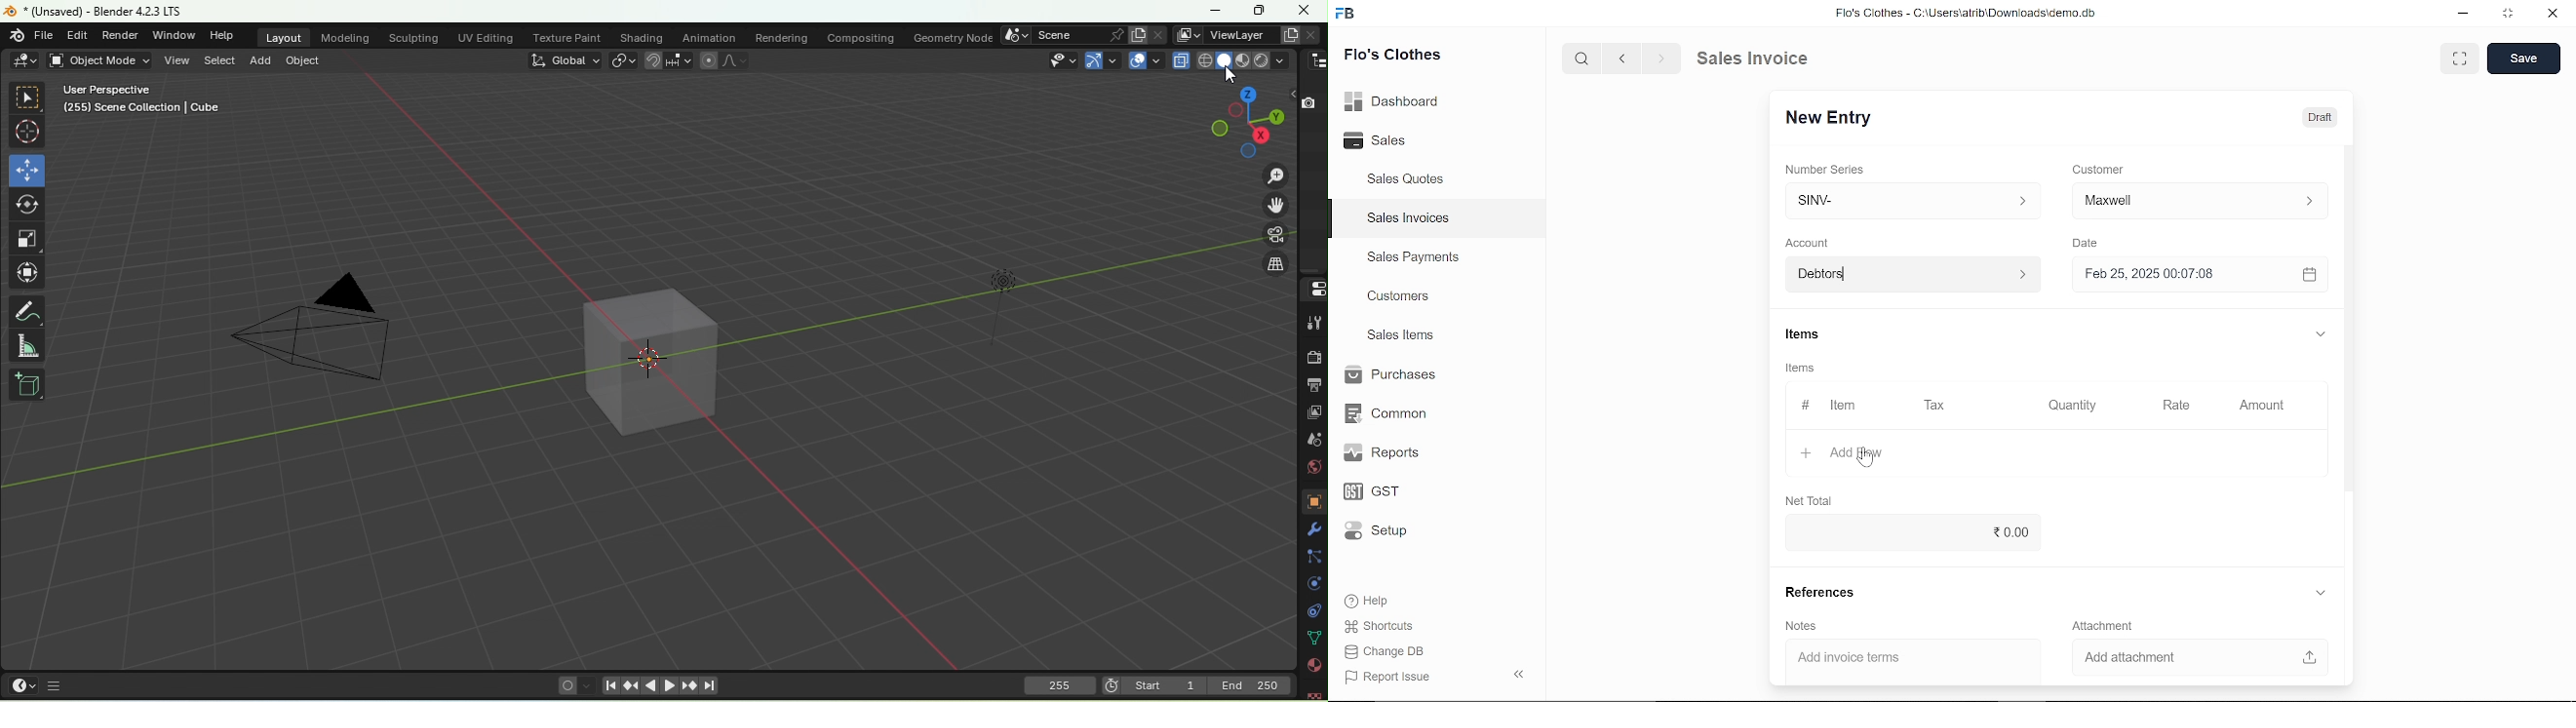  What do you see at coordinates (1400, 295) in the screenshot?
I see `Customers` at bounding box center [1400, 295].